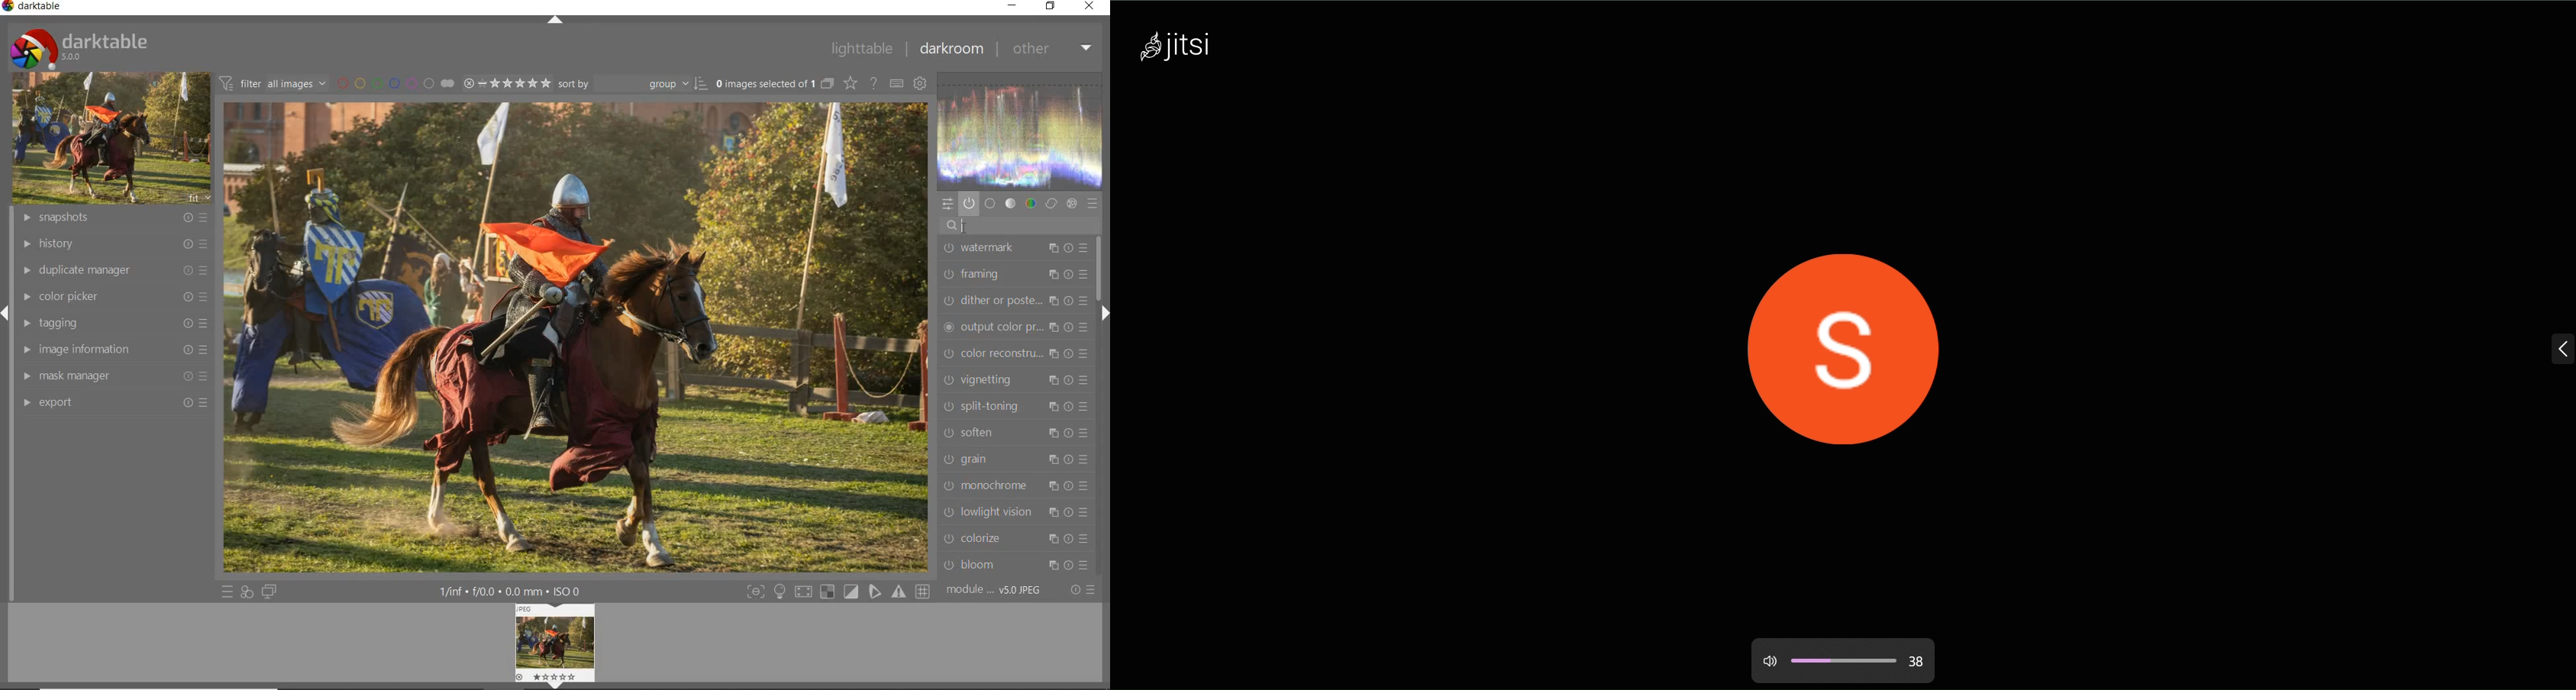 This screenshot has width=2576, height=700. I want to click on reset or presets & preferences, so click(1082, 590).